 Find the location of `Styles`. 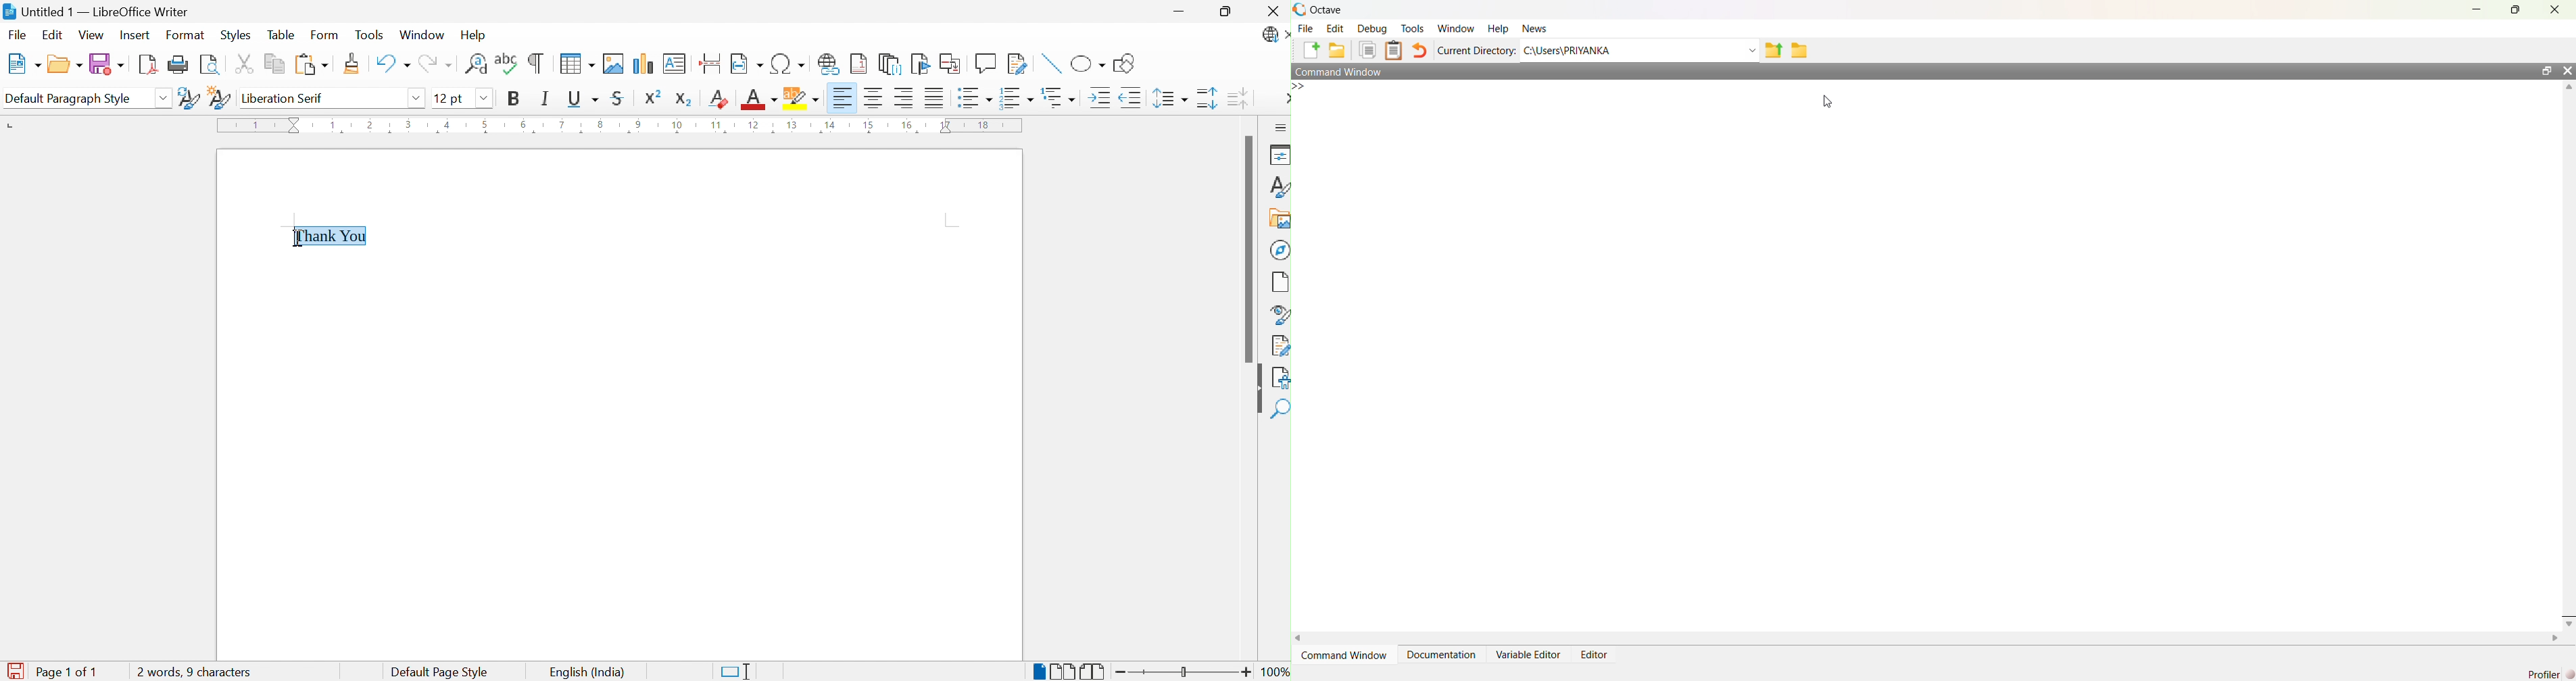

Styles is located at coordinates (235, 34).